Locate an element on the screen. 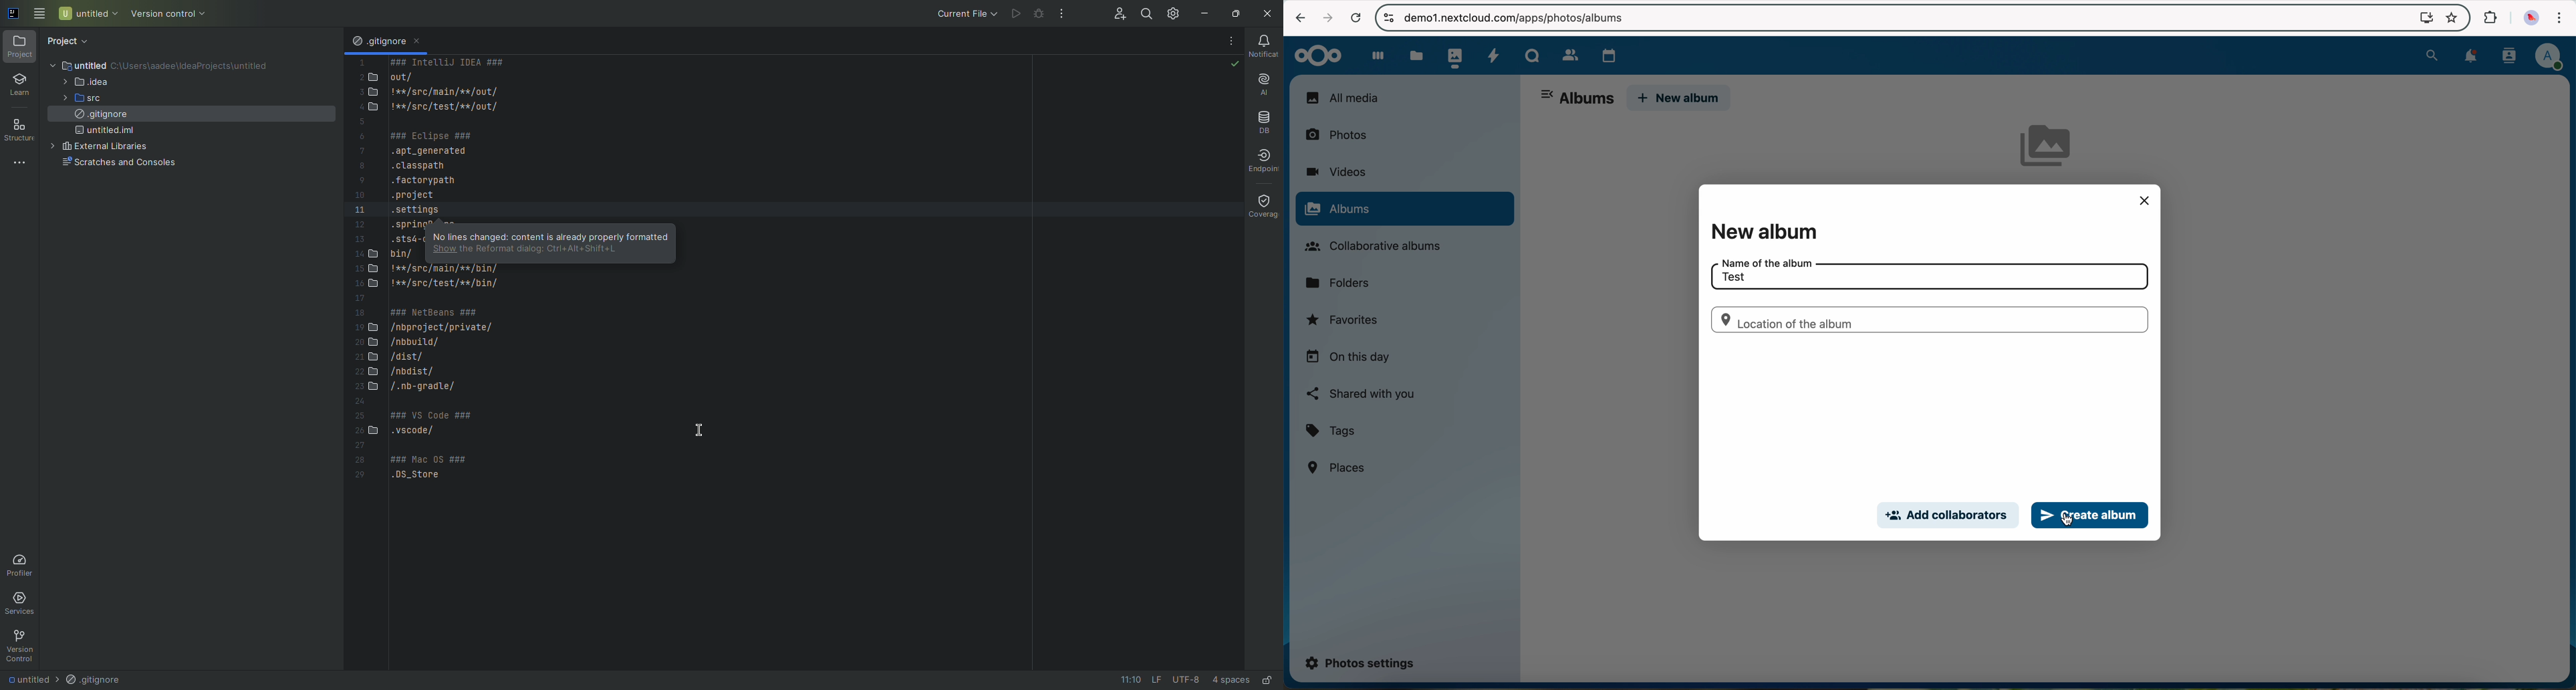 The width and height of the screenshot is (2576, 700). name of the album is located at coordinates (1763, 262).